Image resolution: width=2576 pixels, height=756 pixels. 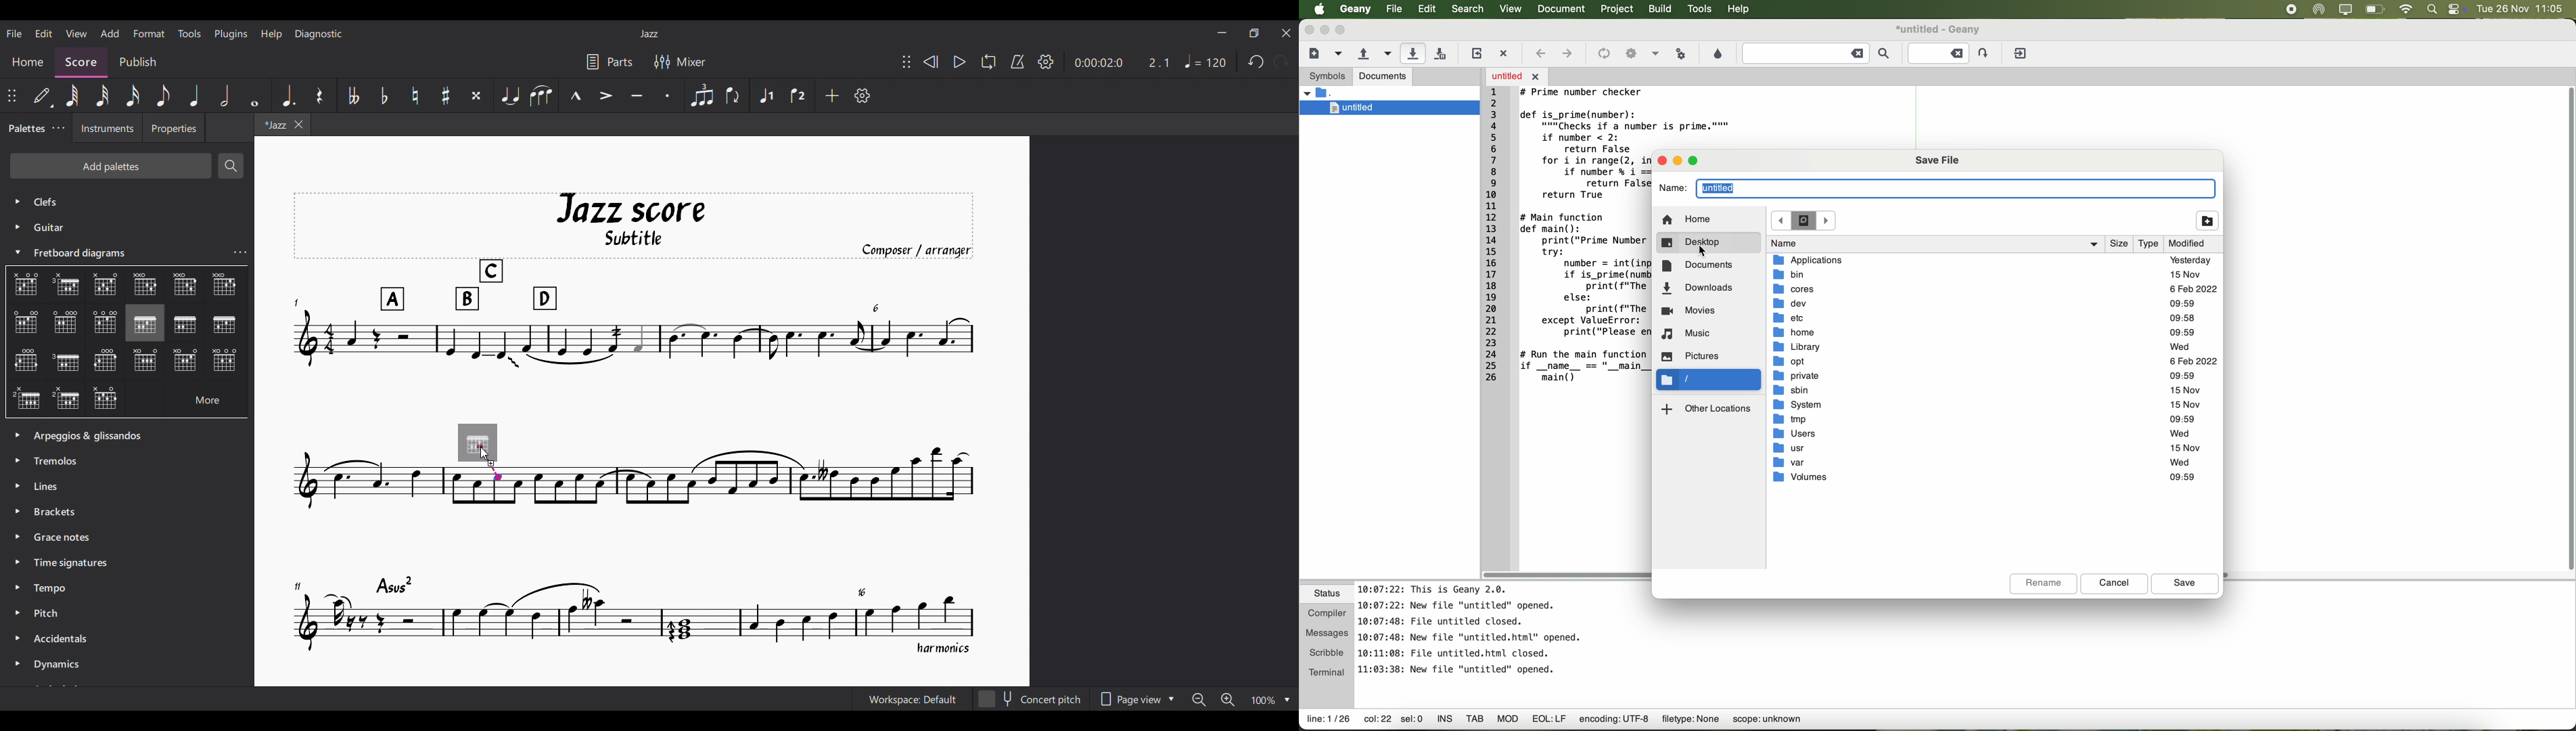 What do you see at coordinates (149, 34) in the screenshot?
I see `Format menu` at bounding box center [149, 34].